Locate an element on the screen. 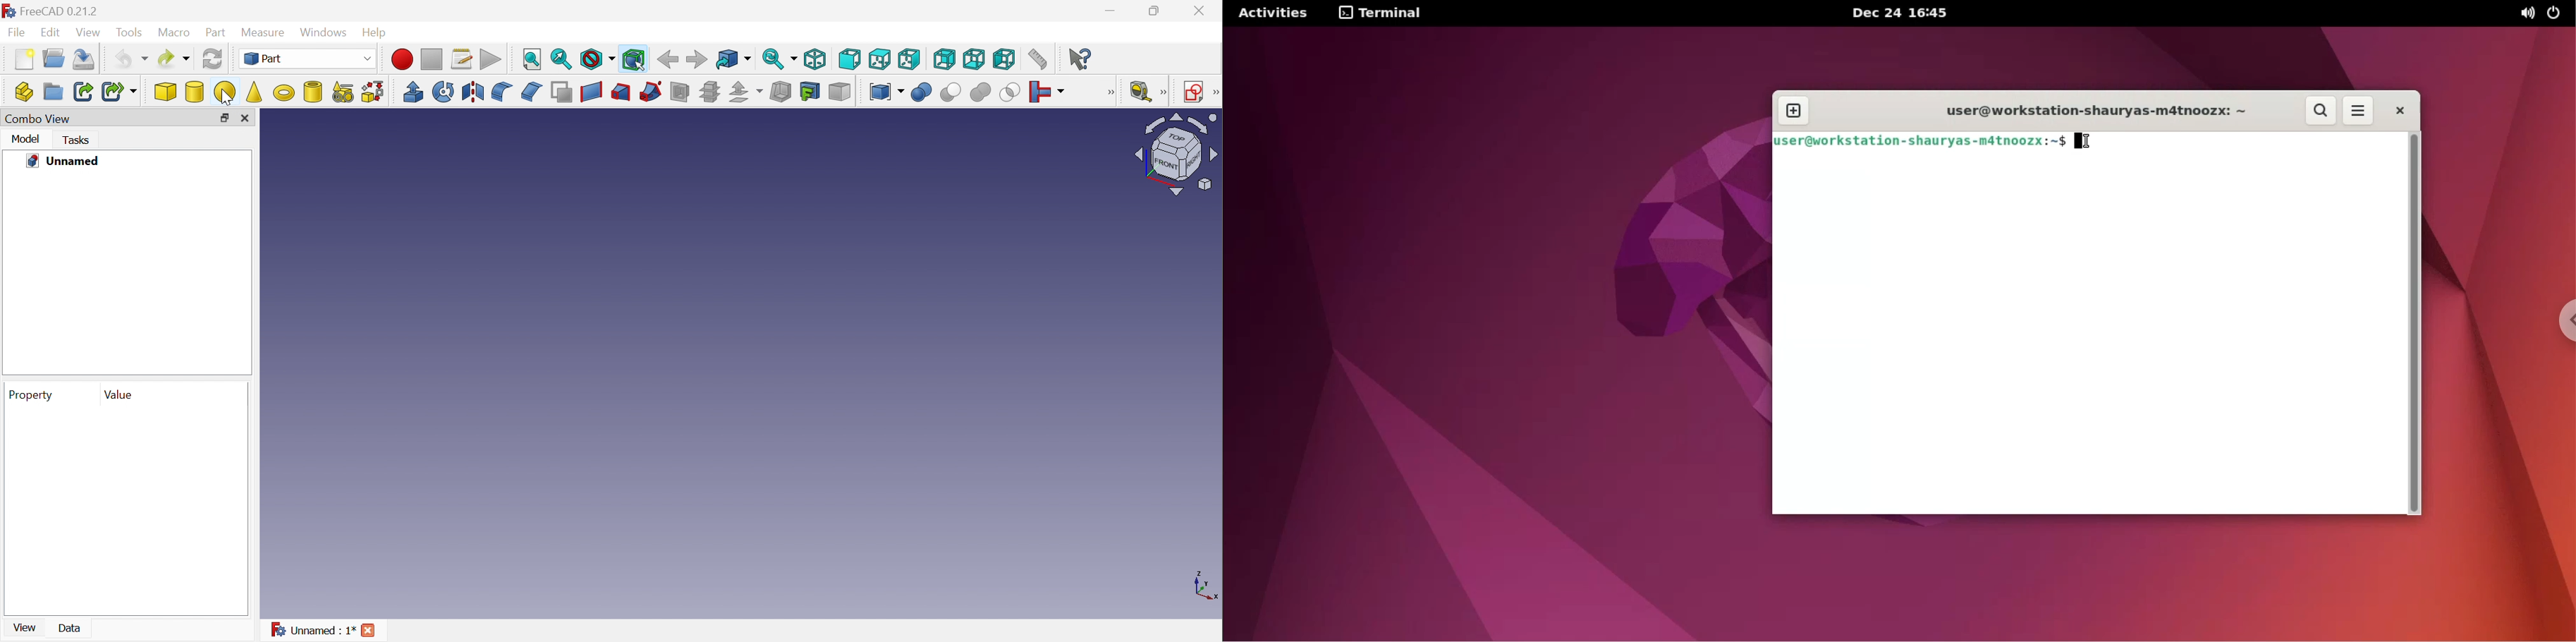 The width and height of the screenshot is (2576, 644). Section is located at coordinates (681, 92).